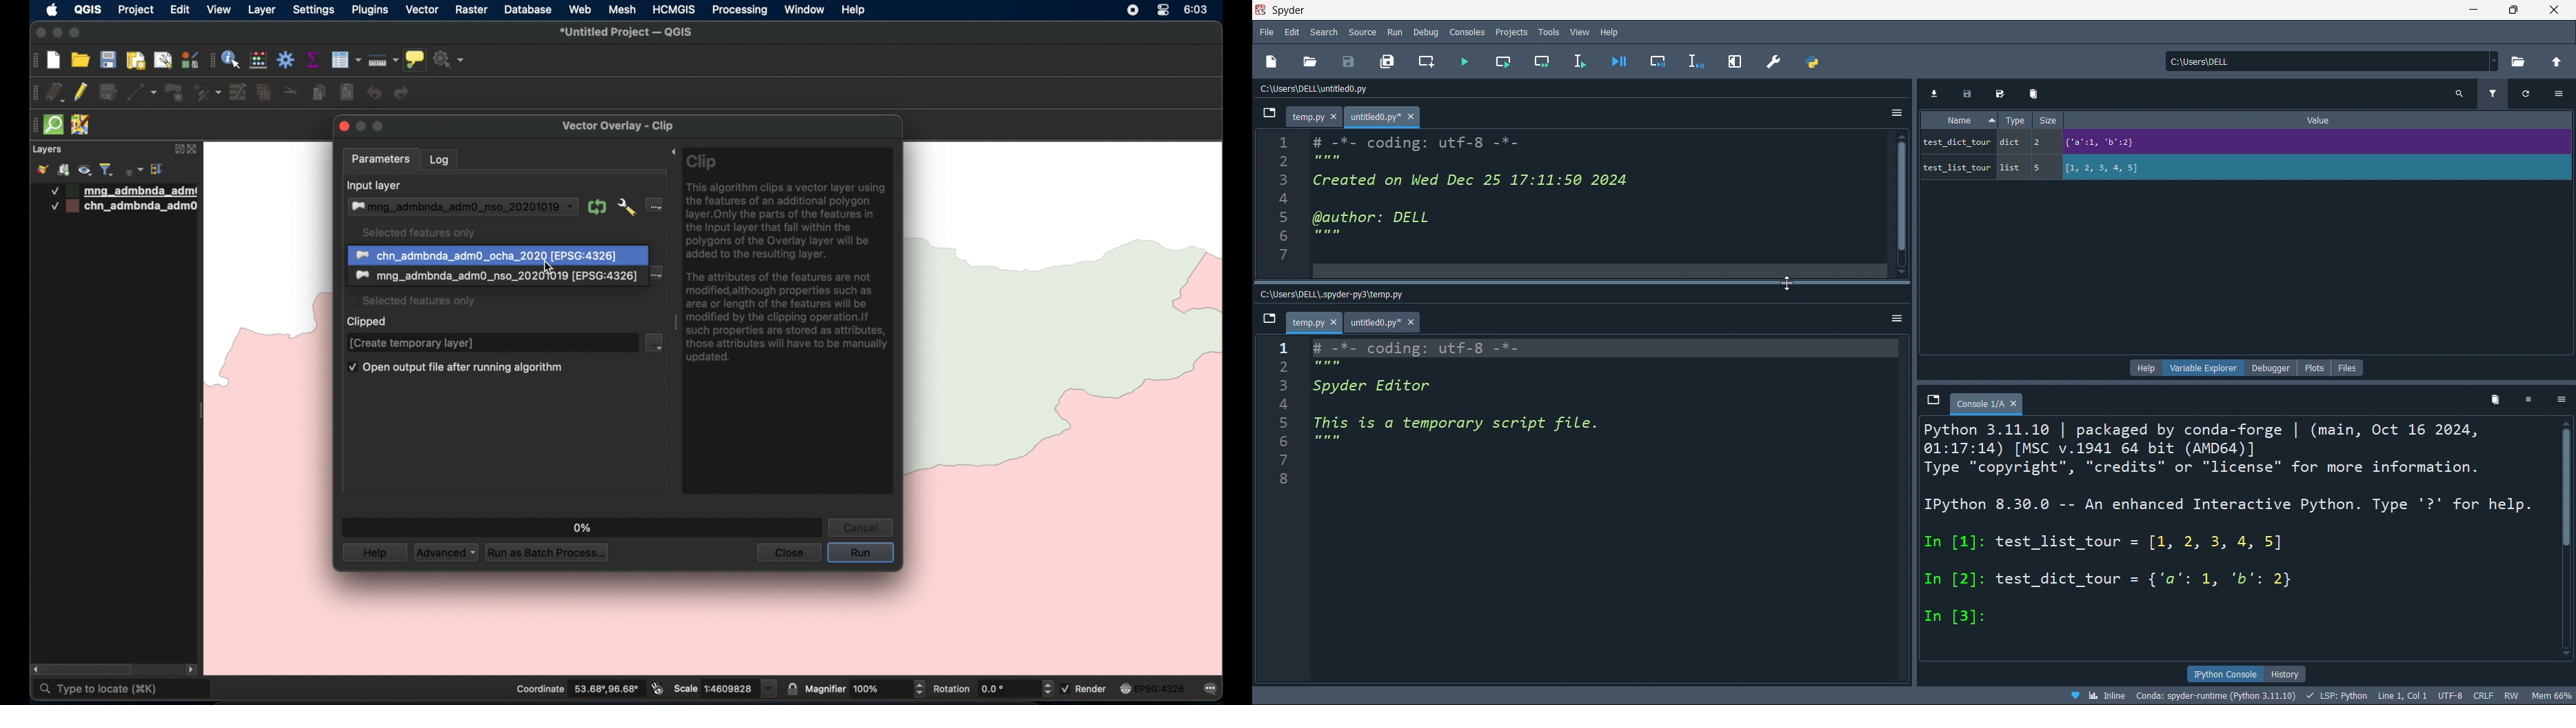 This screenshot has height=728, width=2576. I want to click on 3 Created on Wed Dec 25 17:11:50 2024, so click(1462, 180).